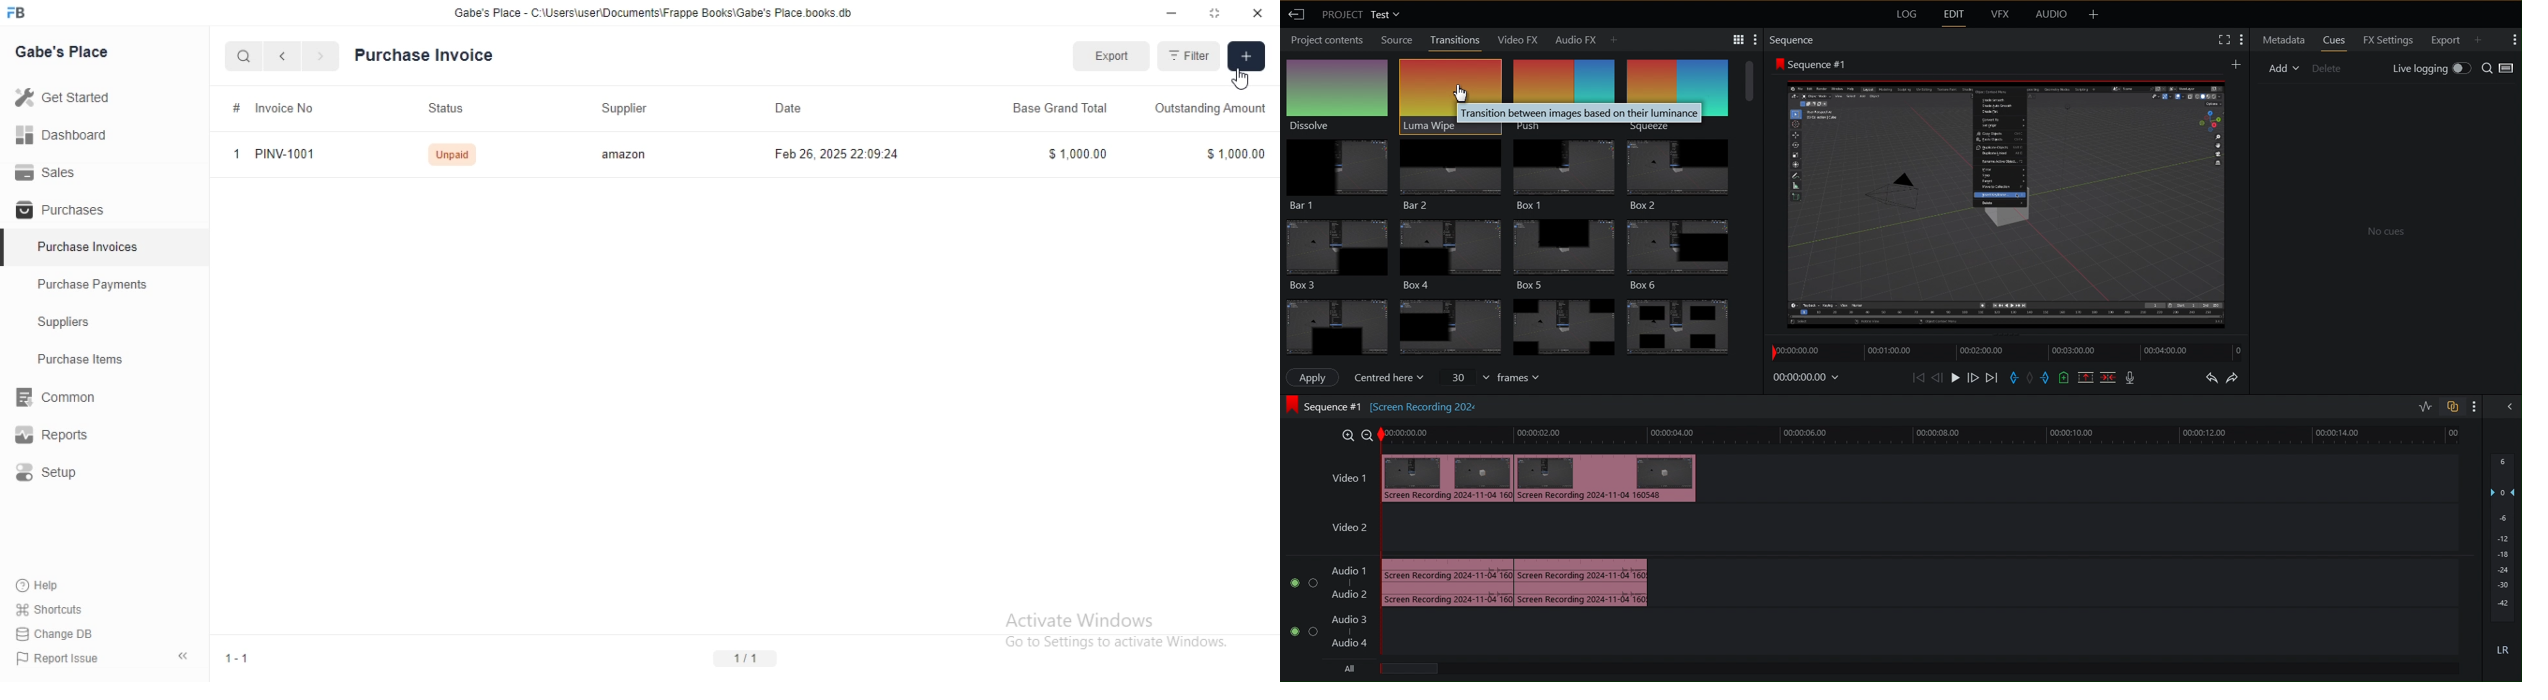 This screenshot has height=700, width=2548. What do you see at coordinates (1298, 15) in the screenshot?
I see `Back` at bounding box center [1298, 15].